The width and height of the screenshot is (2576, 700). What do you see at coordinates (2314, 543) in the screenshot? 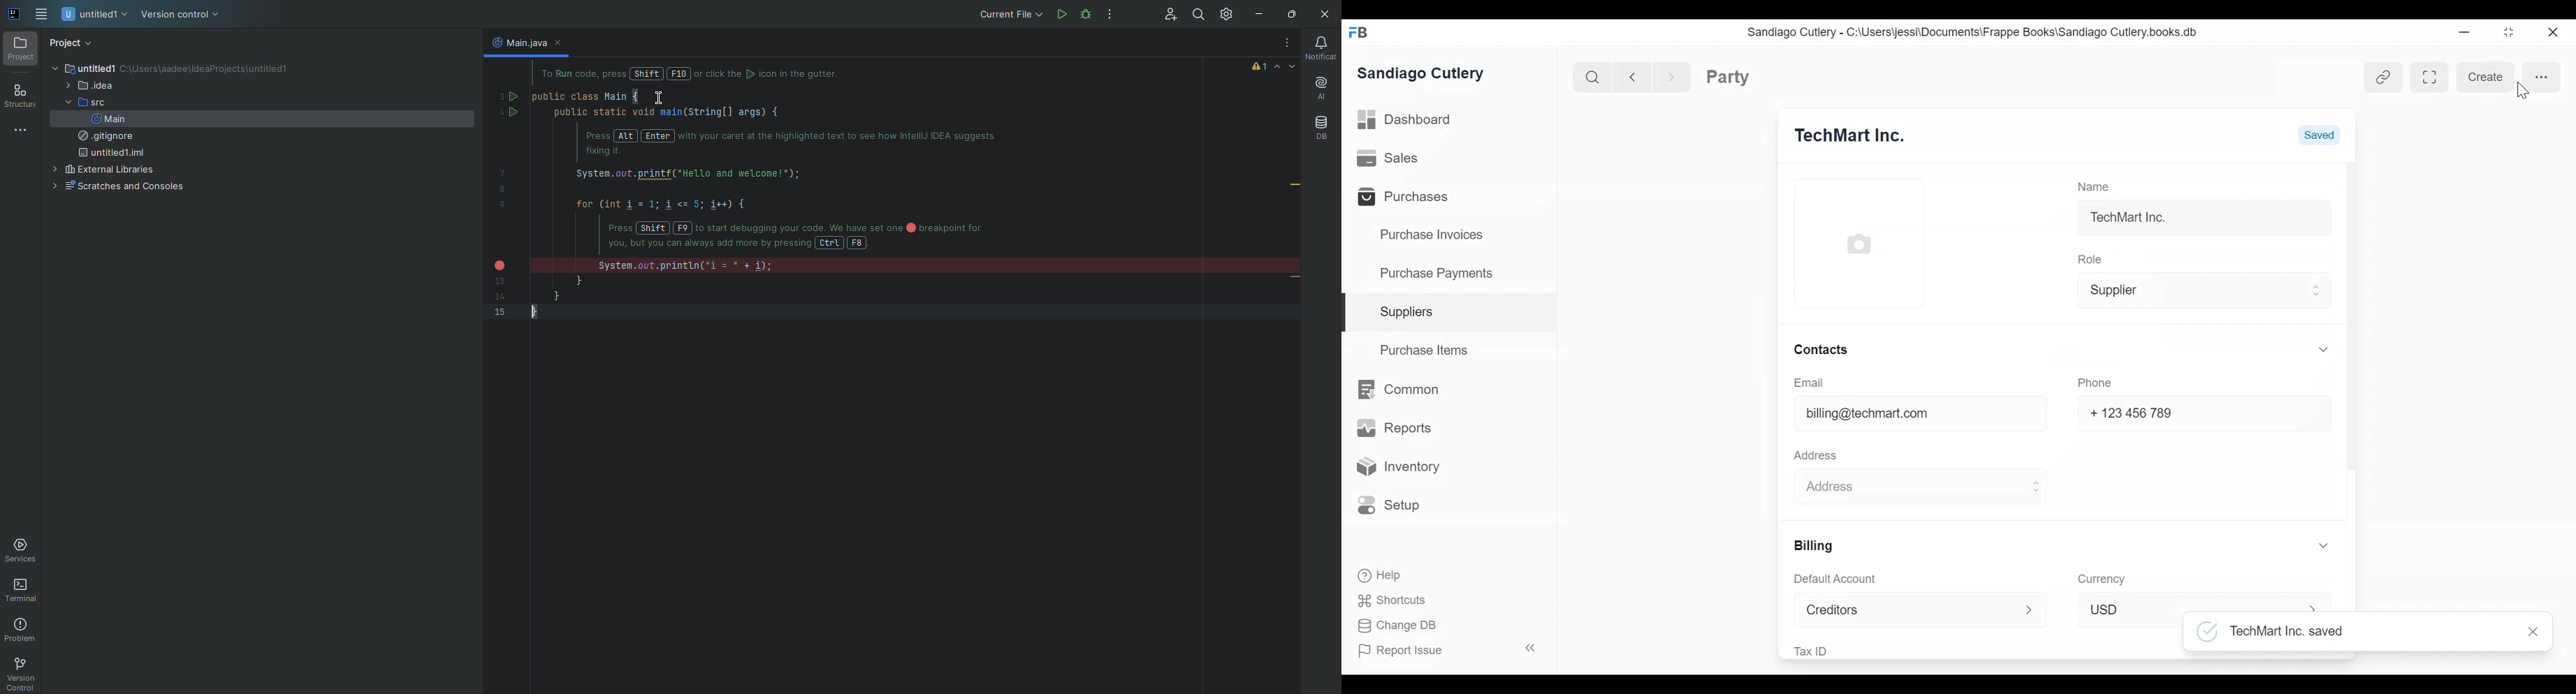
I see `expand` at bounding box center [2314, 543].